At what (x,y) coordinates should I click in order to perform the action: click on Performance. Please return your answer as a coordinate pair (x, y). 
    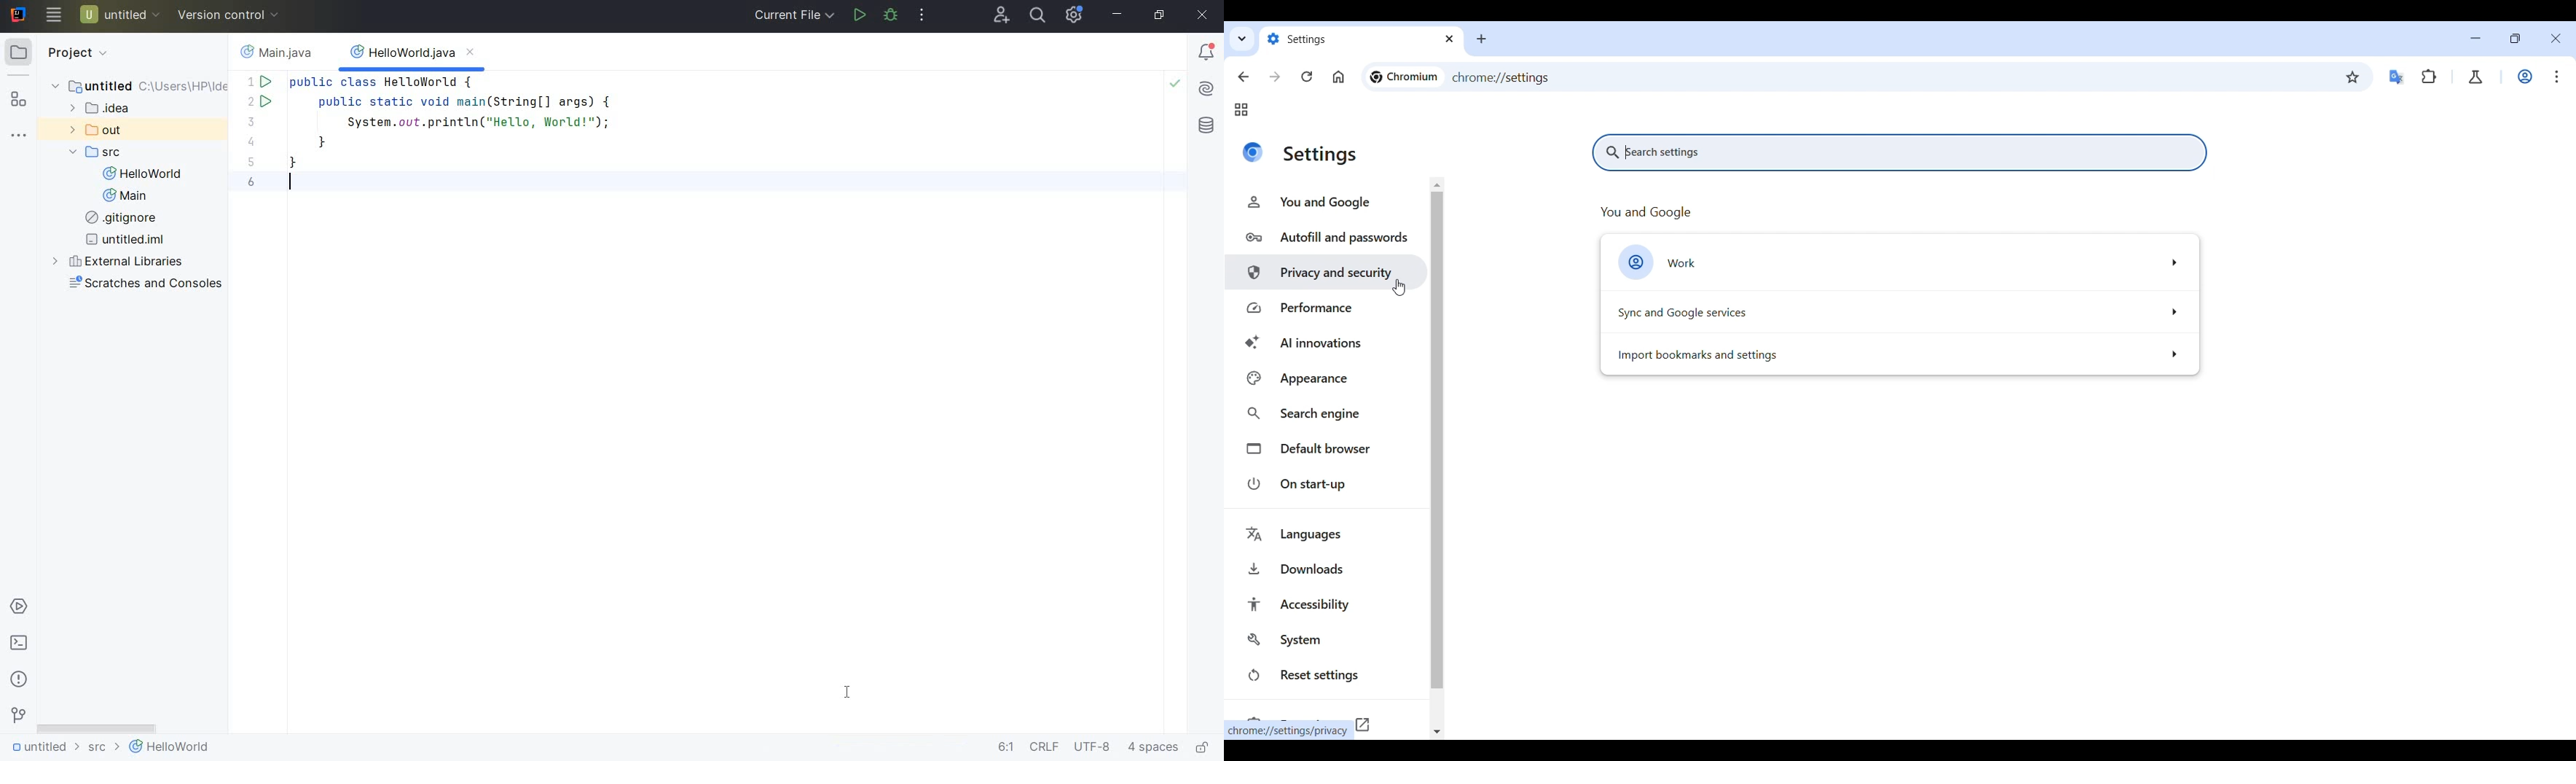
    Looking at the image, I should click on (1327, 308).